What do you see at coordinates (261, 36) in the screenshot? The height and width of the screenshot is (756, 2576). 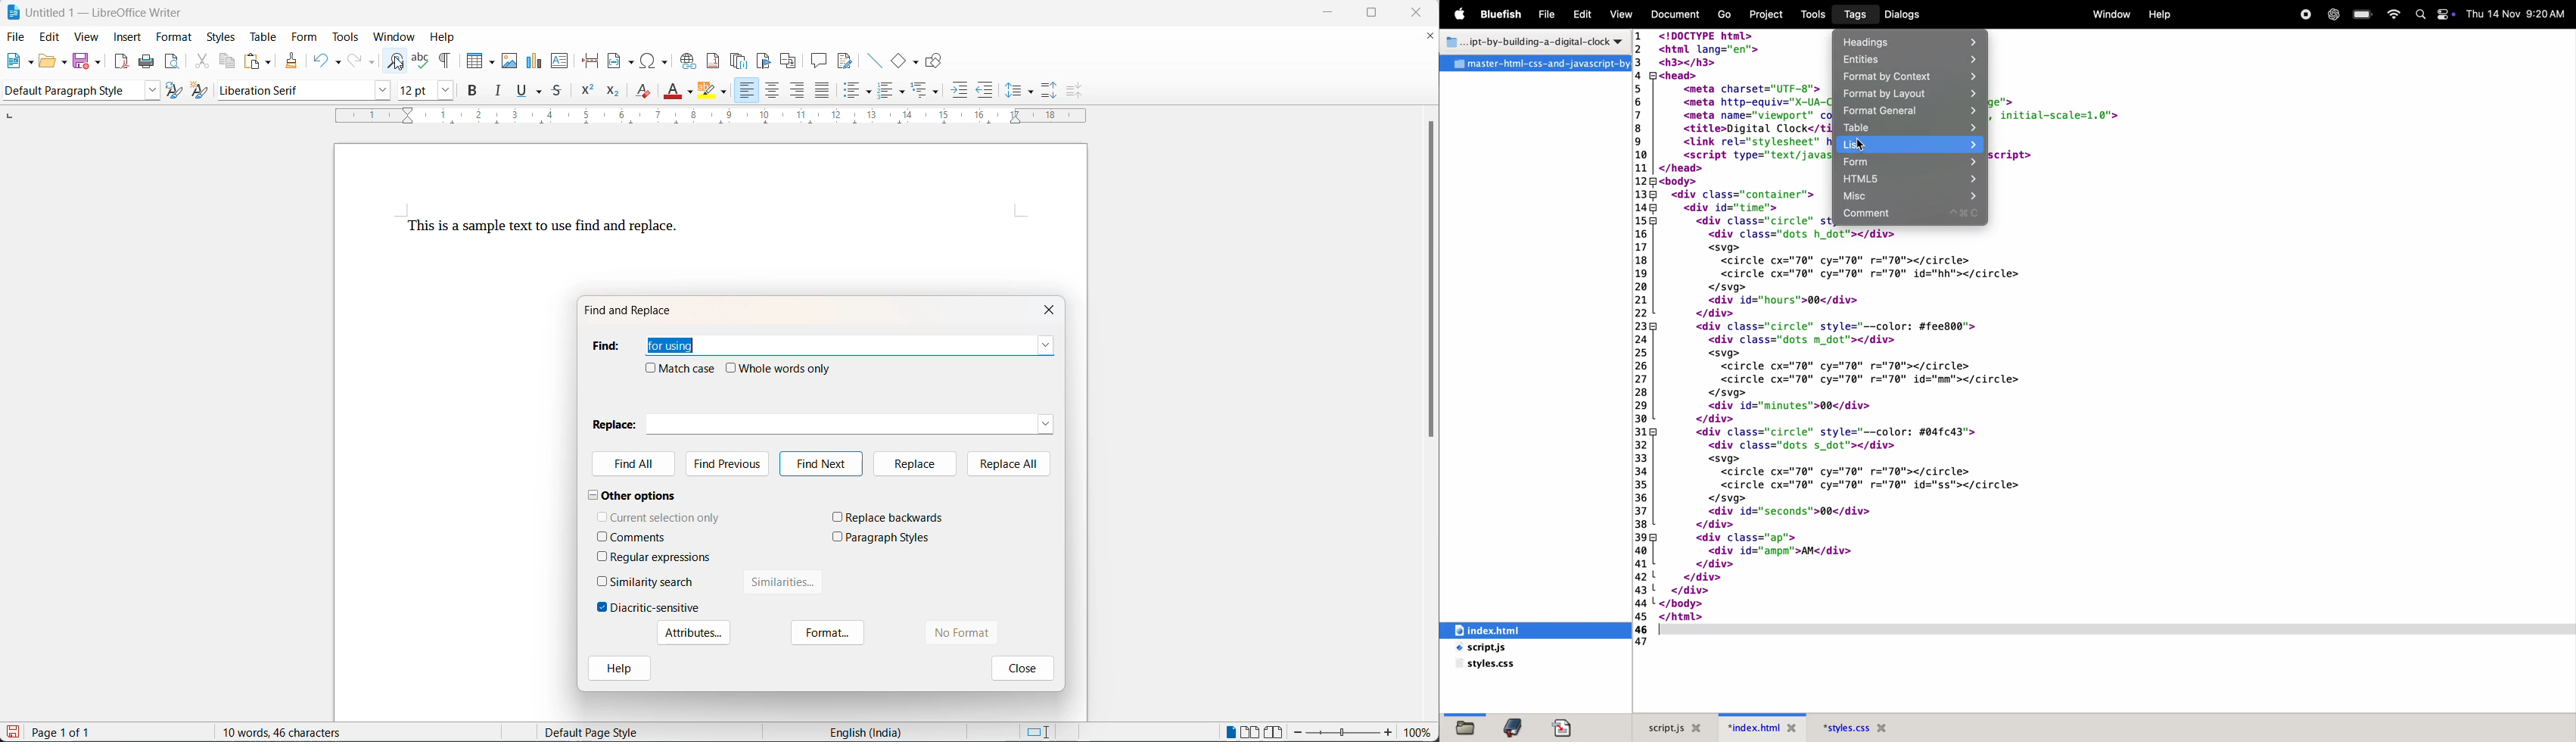 I see `table` at bounding box center [261, 36].